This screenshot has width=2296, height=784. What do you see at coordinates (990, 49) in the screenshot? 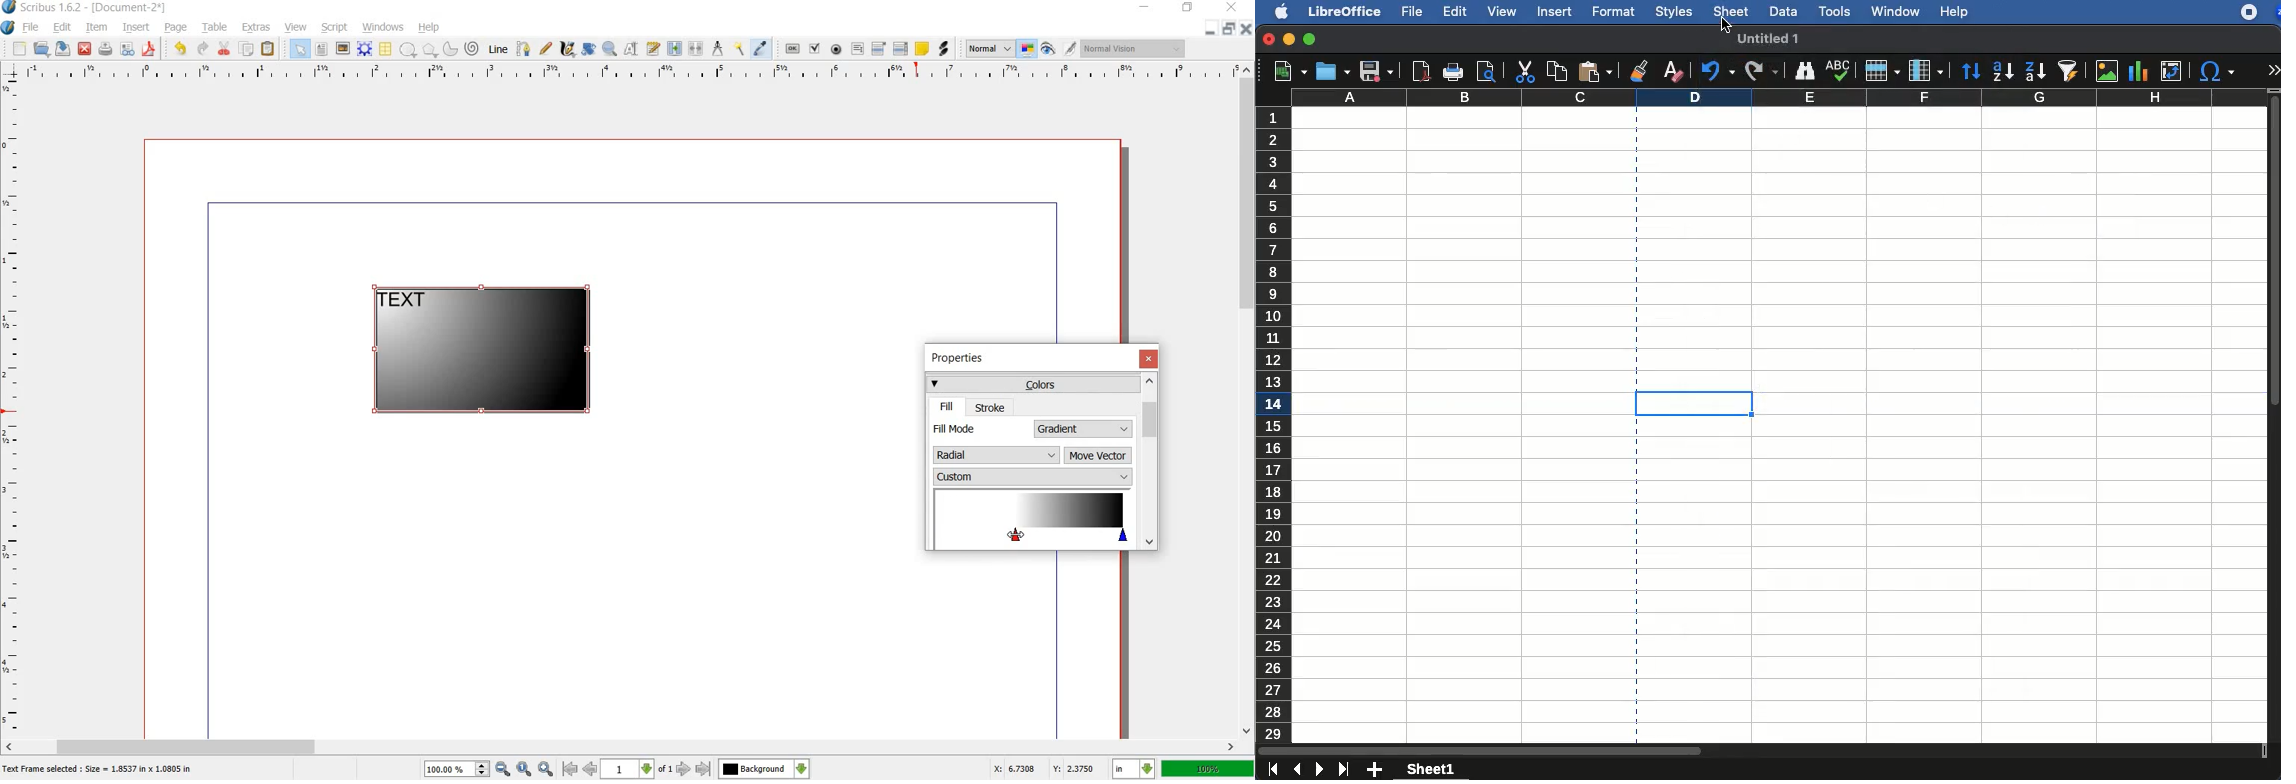
I see `normal` at bounding box center [990, 49].